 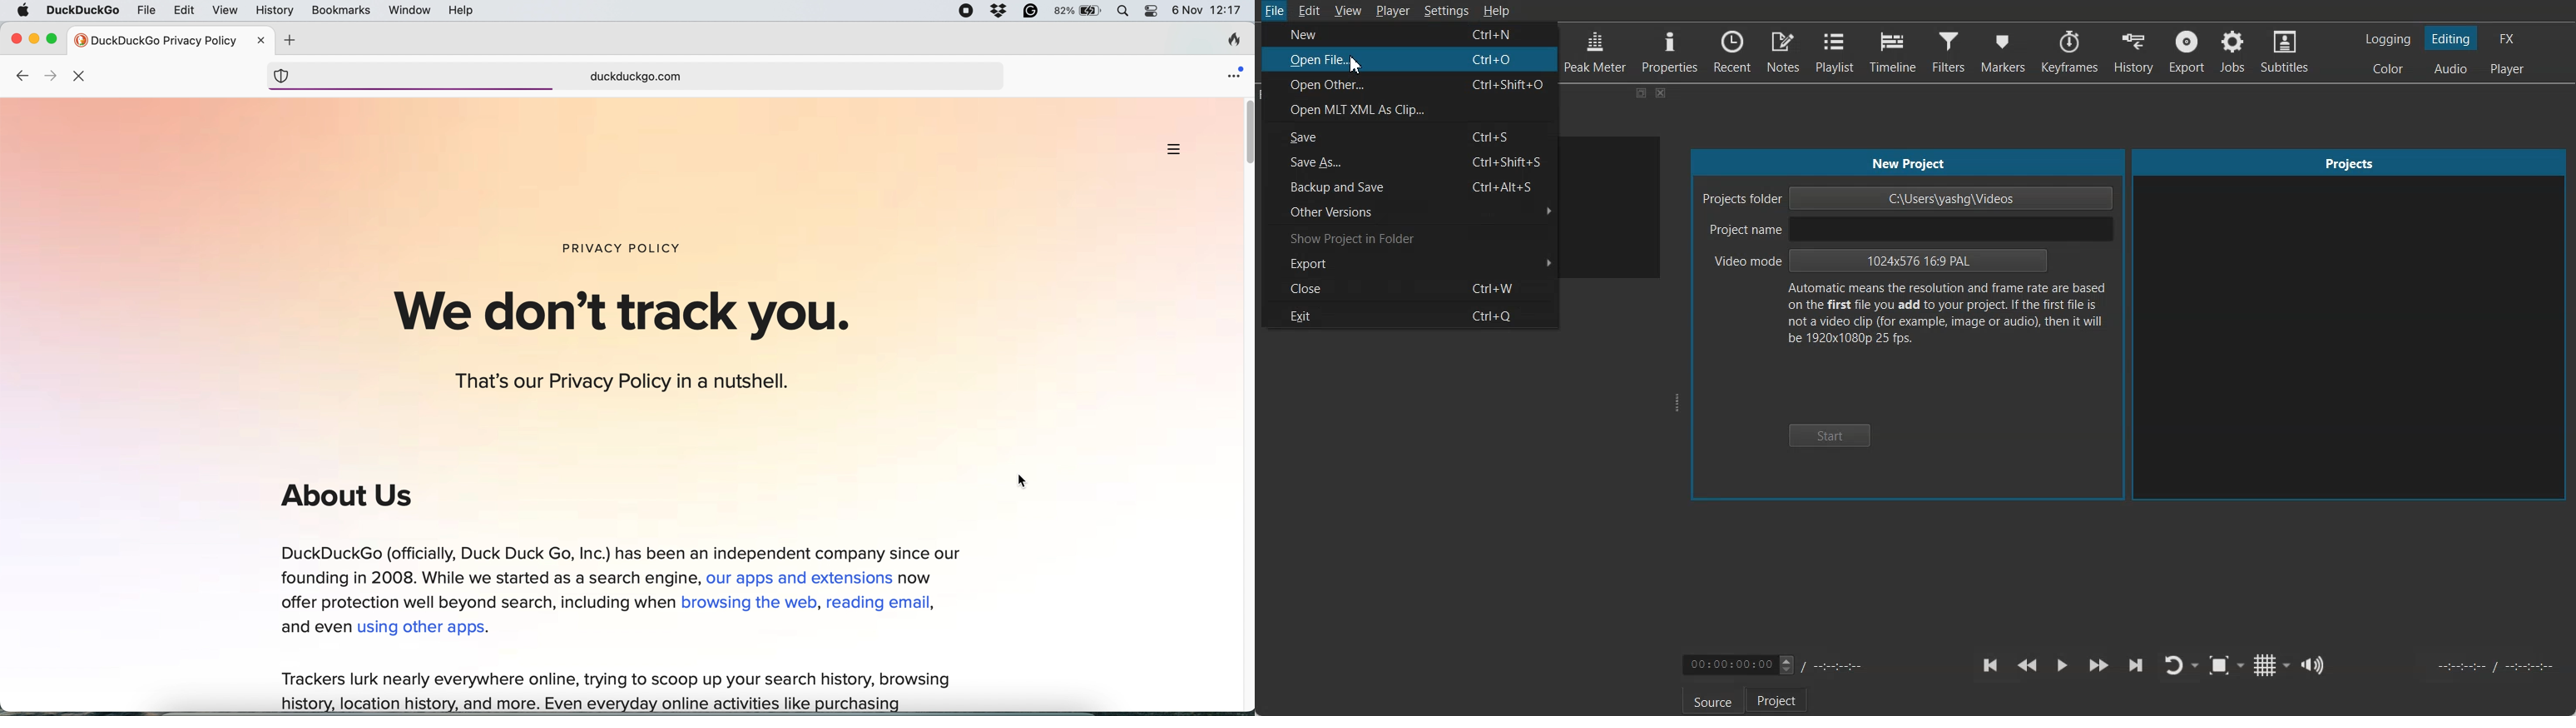 What do you see at coordinates (918, 579) in the screenshot?
I see `now` at bounding box center [918, 579].